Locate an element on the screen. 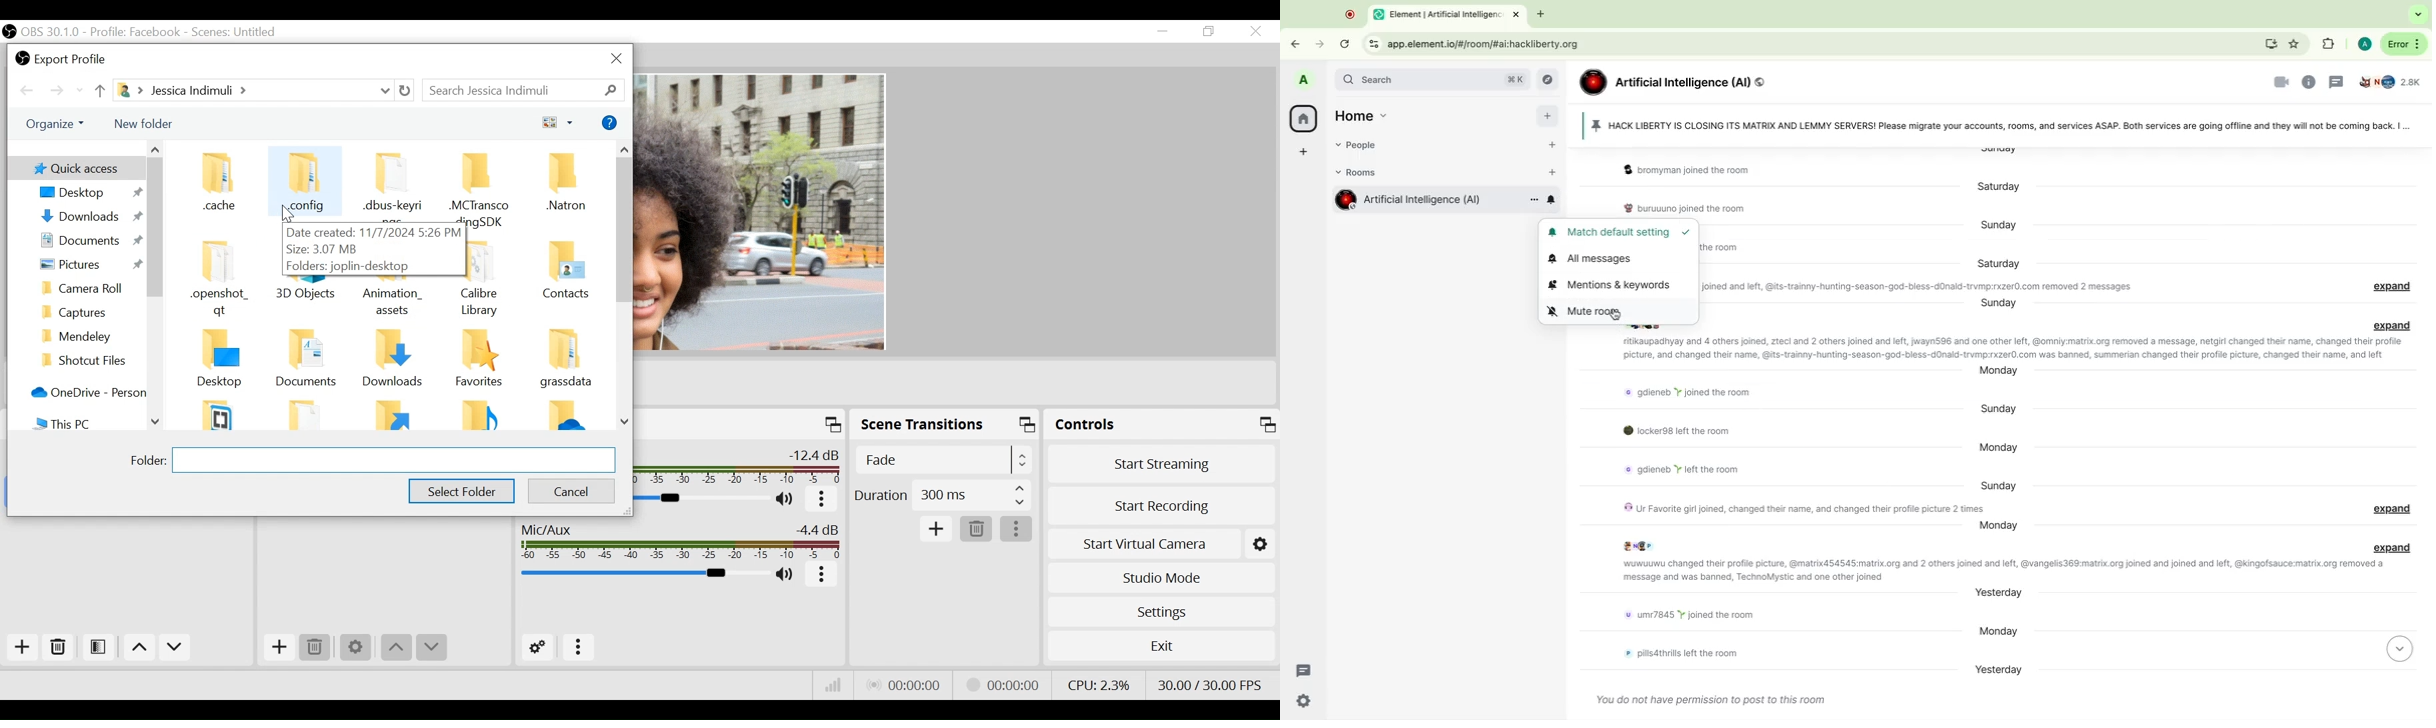 This screenshot has width=2436, height=728. New tab is located at coordinates (1543, 14).